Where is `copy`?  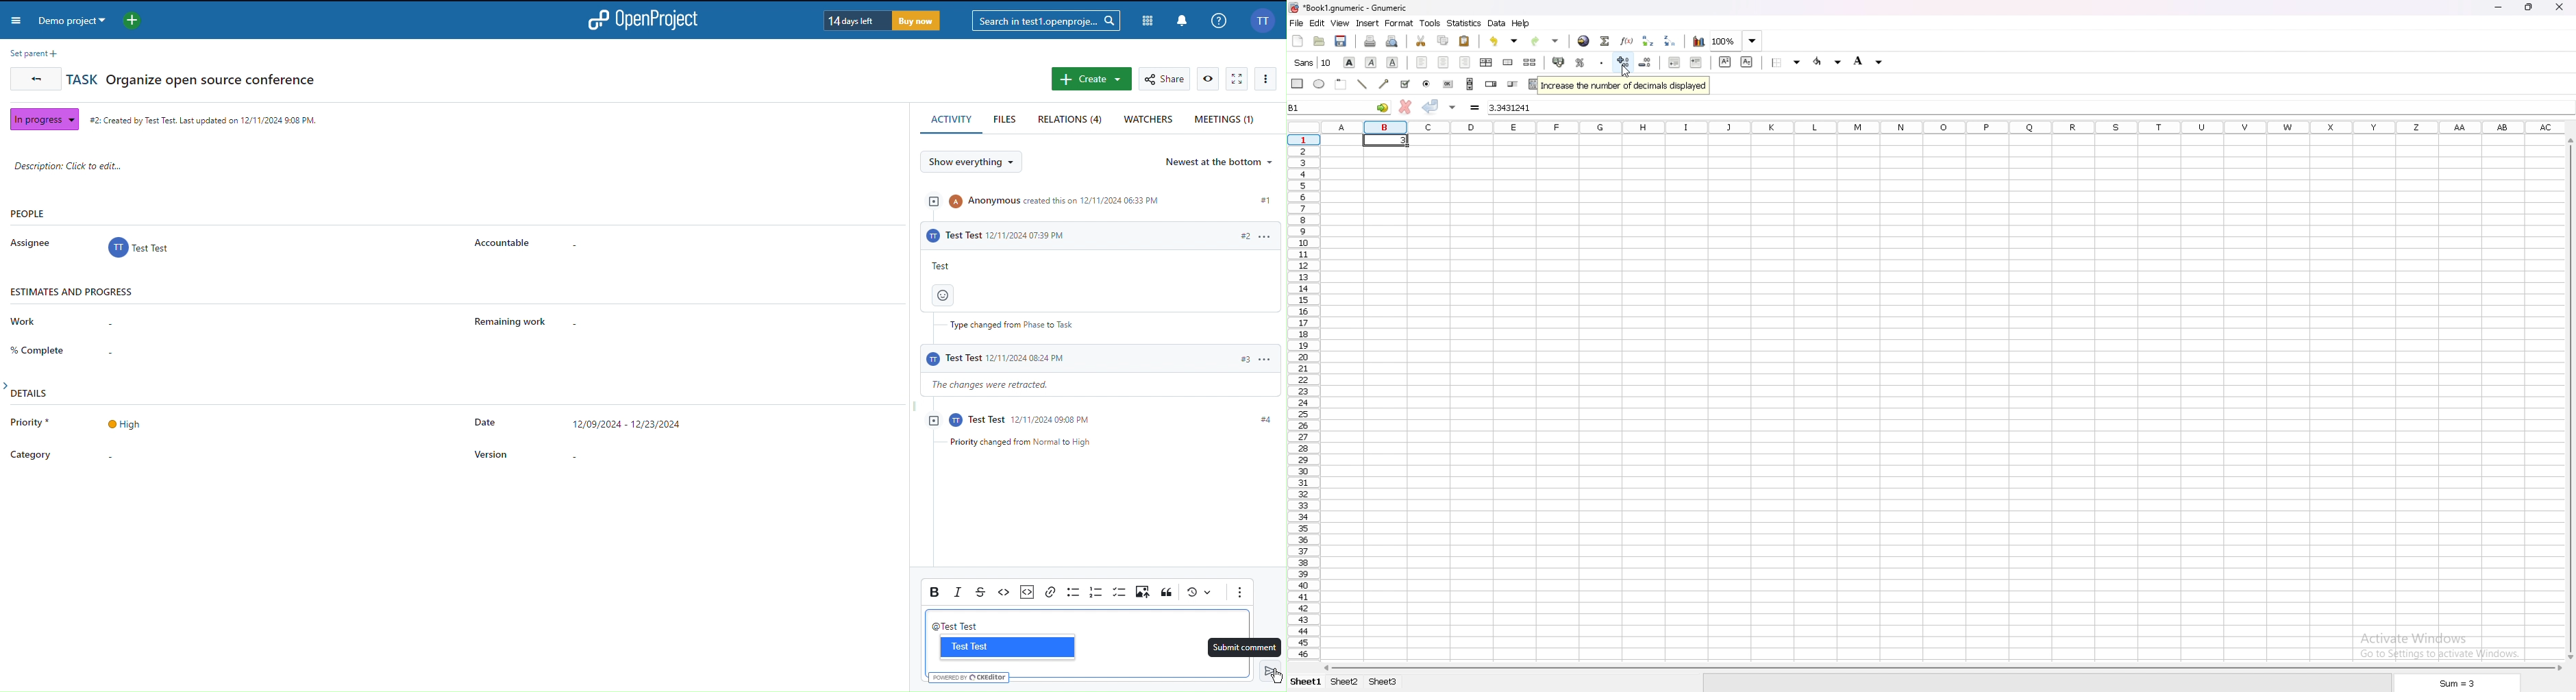 copy is located at coordinates (1443, 40).